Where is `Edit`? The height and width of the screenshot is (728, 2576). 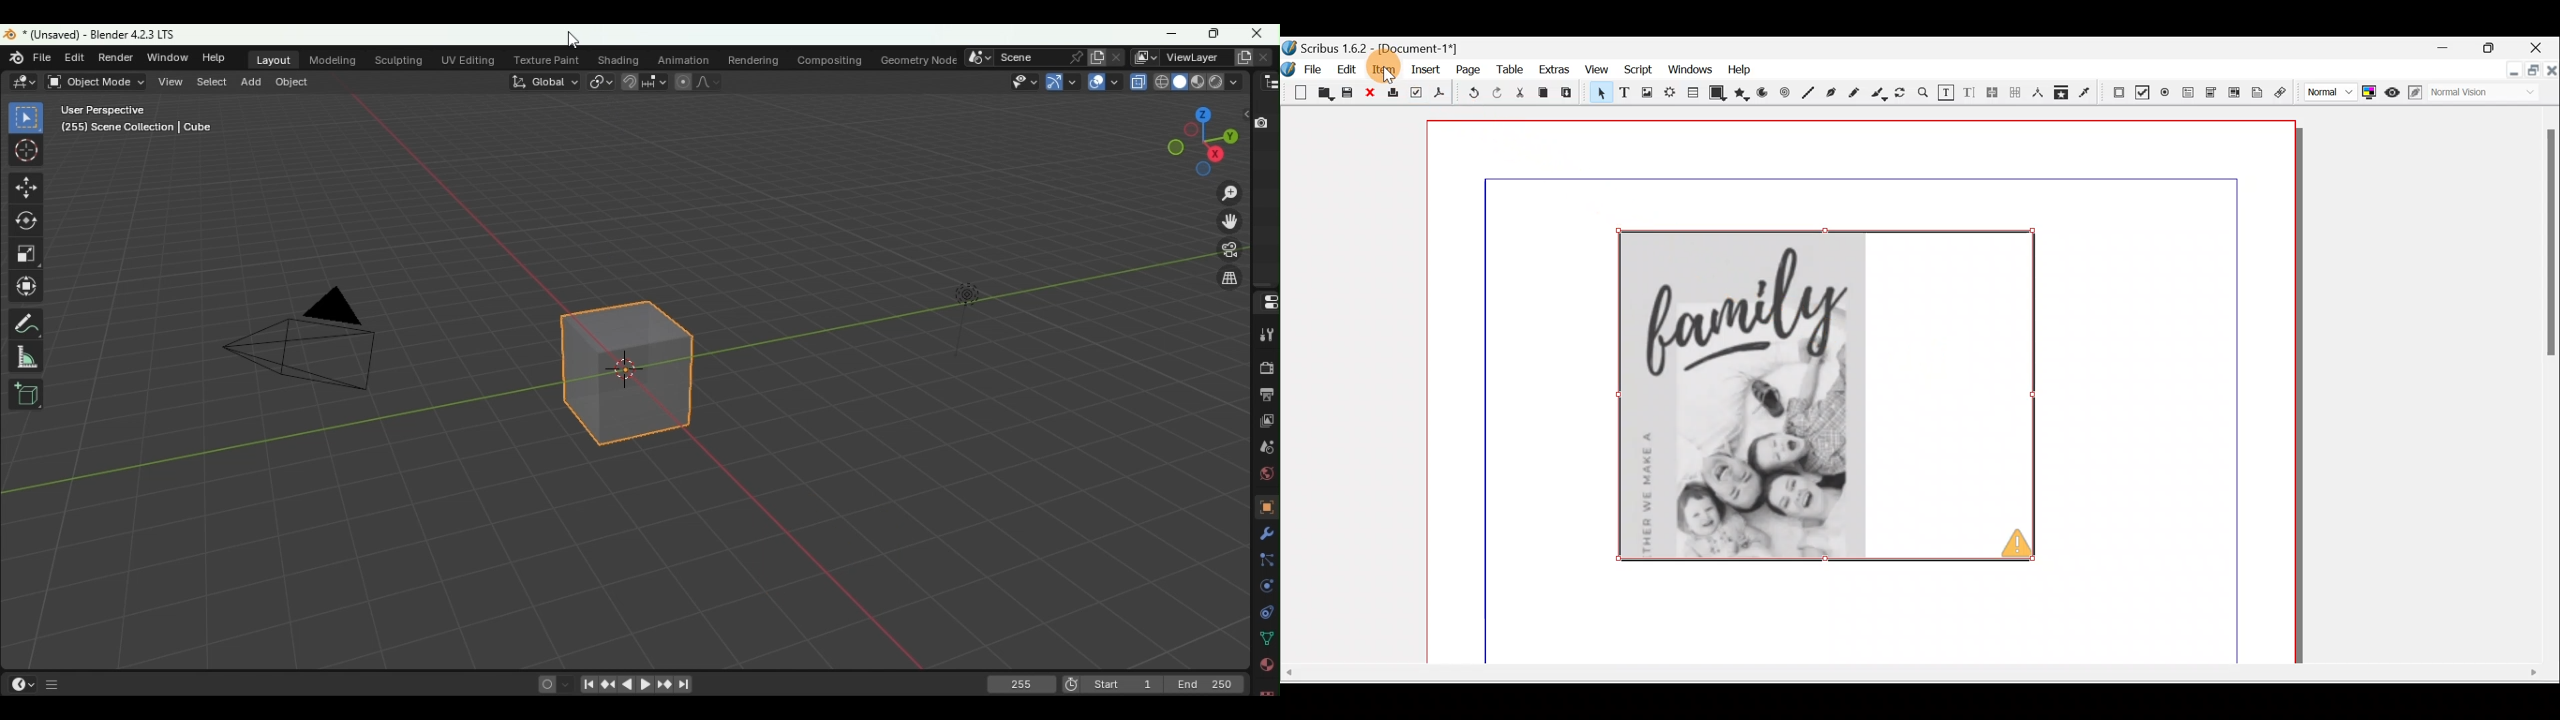 Edit is located at coordinates (1346, 71).